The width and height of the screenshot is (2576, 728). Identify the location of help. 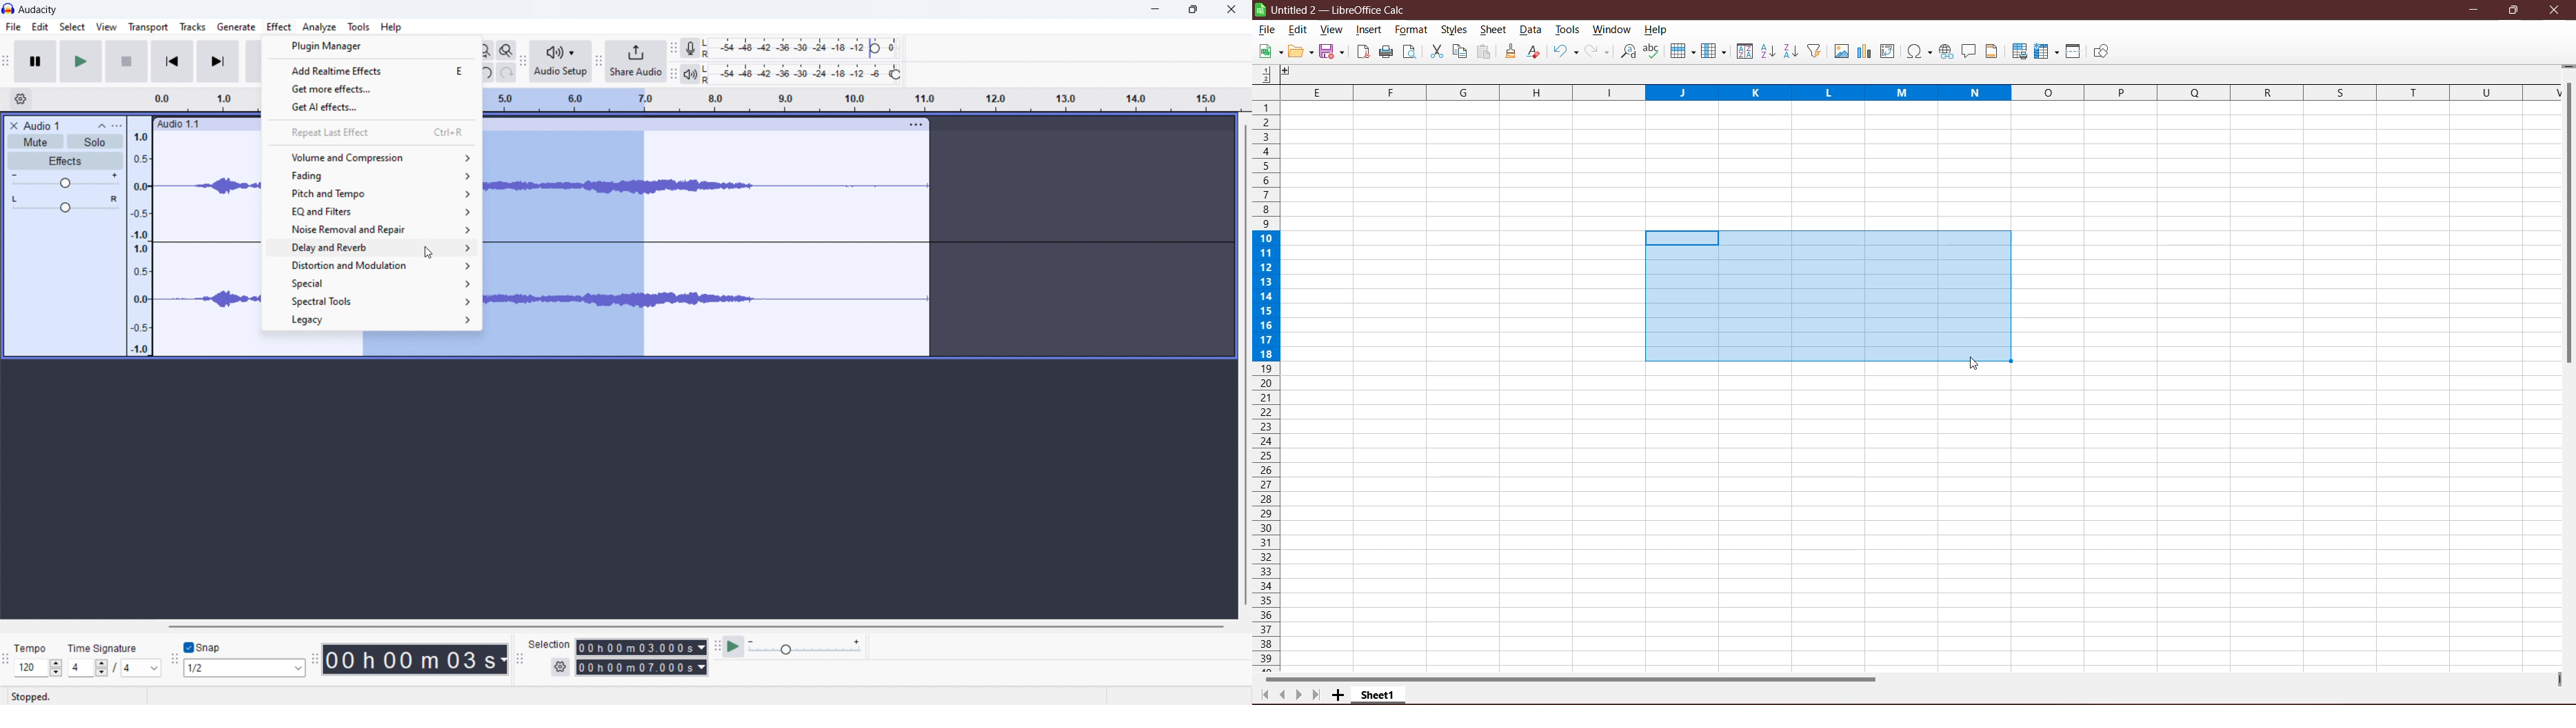
(390, 27).